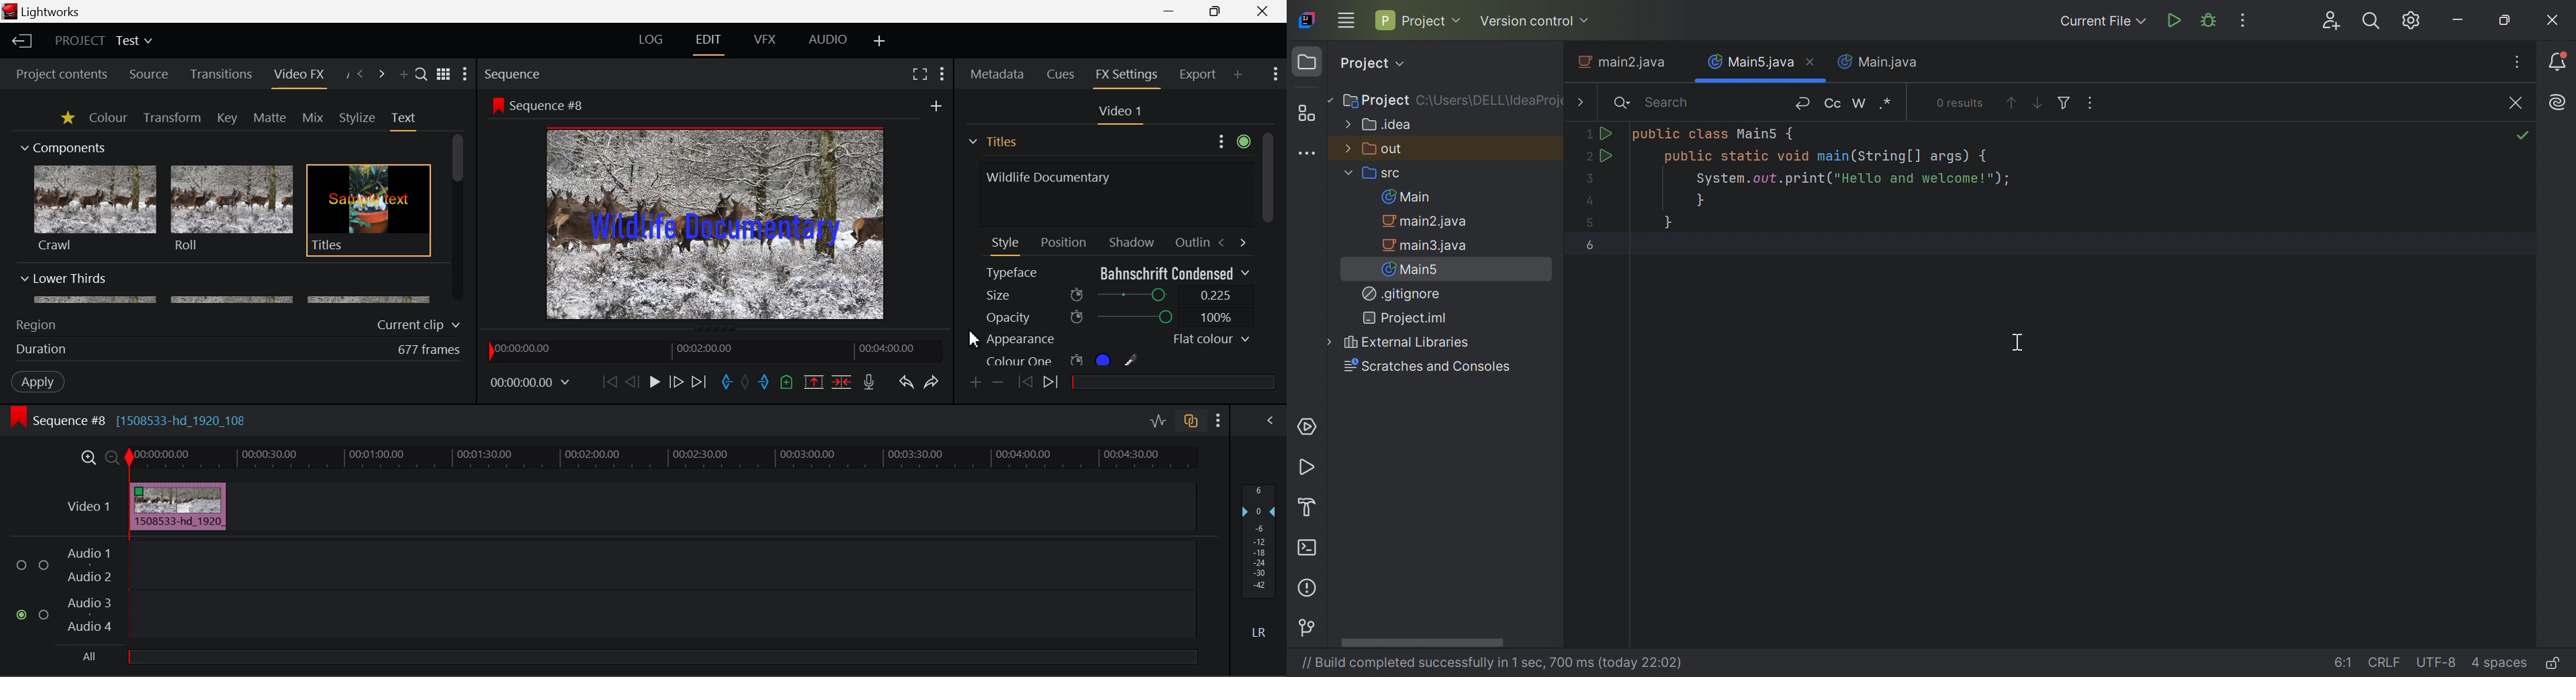 This screenshot has width=2576, height=700. What do you see at coordinates (24, 566) in the screenshot?
I see `checkbox` at bounding box center [24, 566].